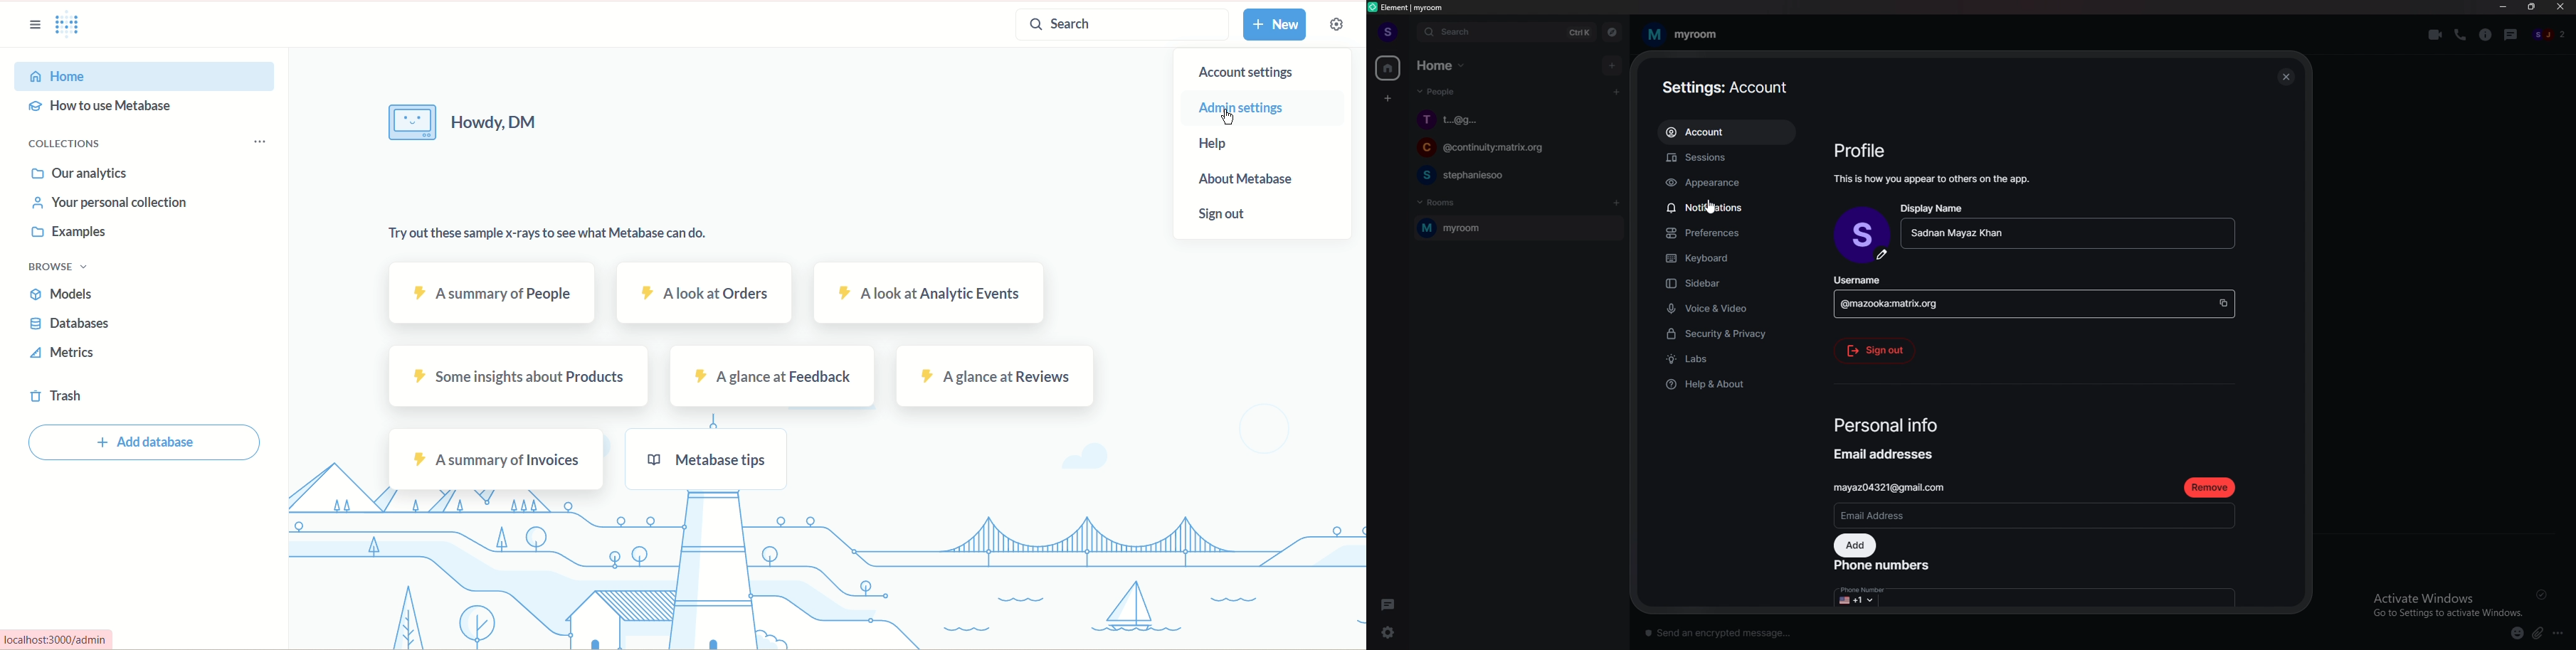  What do you see at coordinates (1512, 120) in the screenshot?
I see `chat` at bounding box center [1512, 120].